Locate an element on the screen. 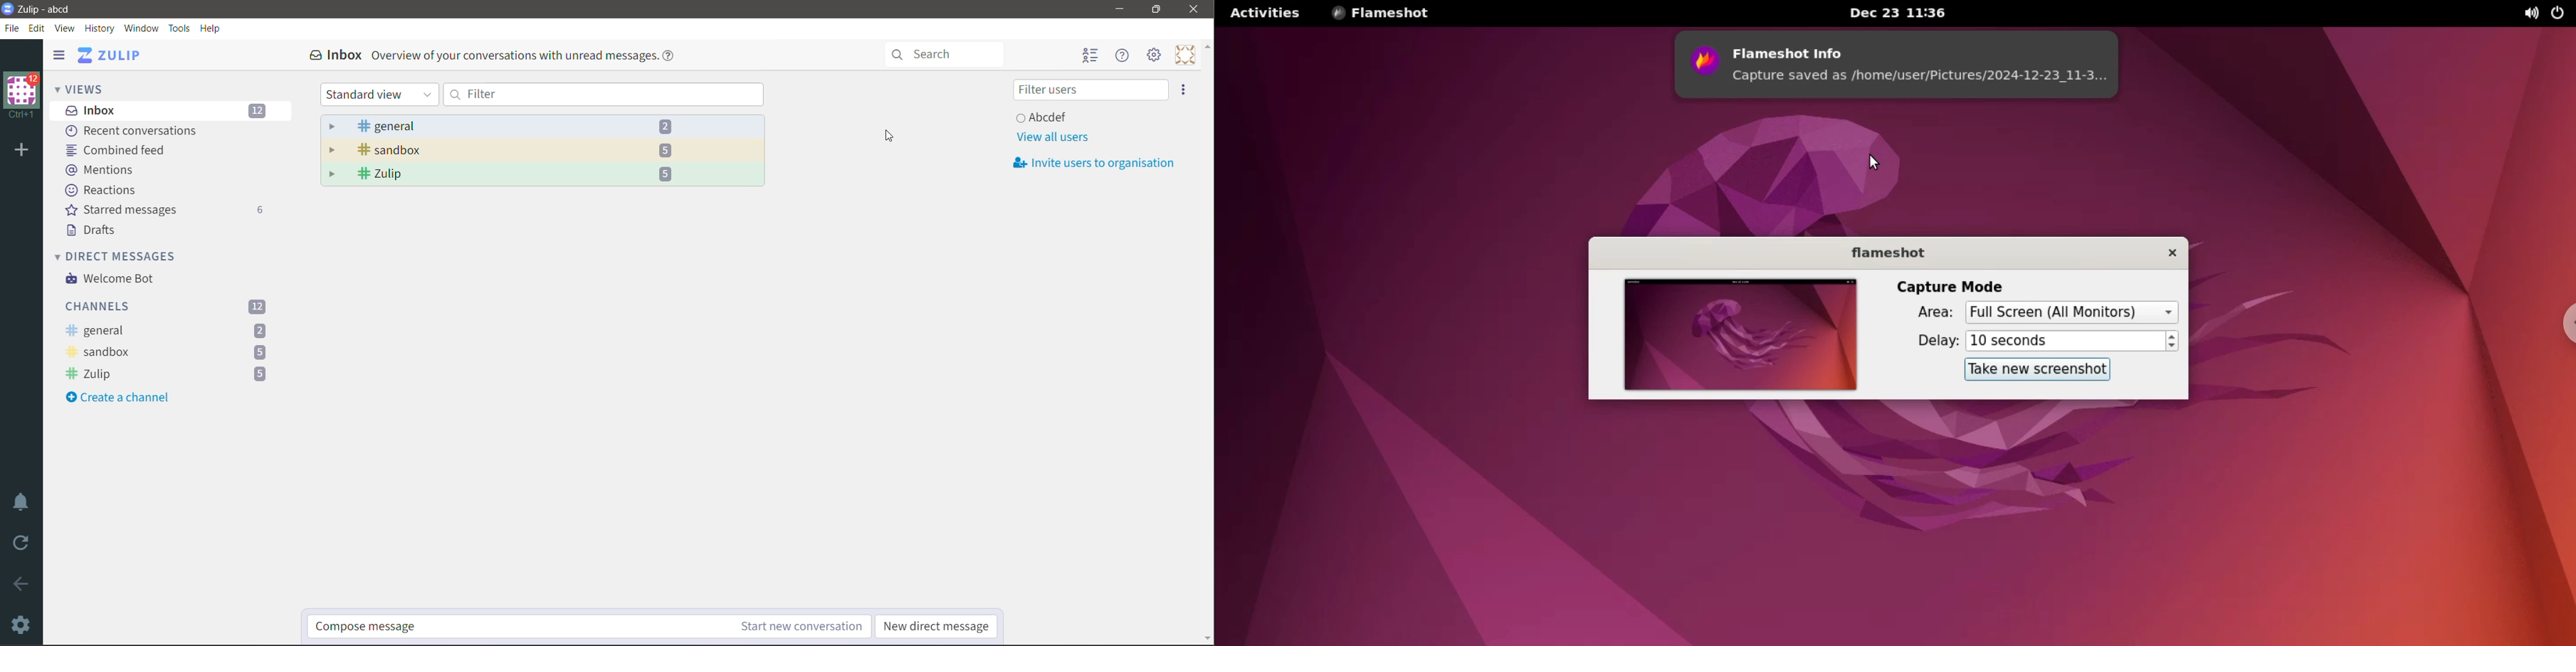 This screenshot has height=672, width=2576. Tools is located at coordinates (180, 28).